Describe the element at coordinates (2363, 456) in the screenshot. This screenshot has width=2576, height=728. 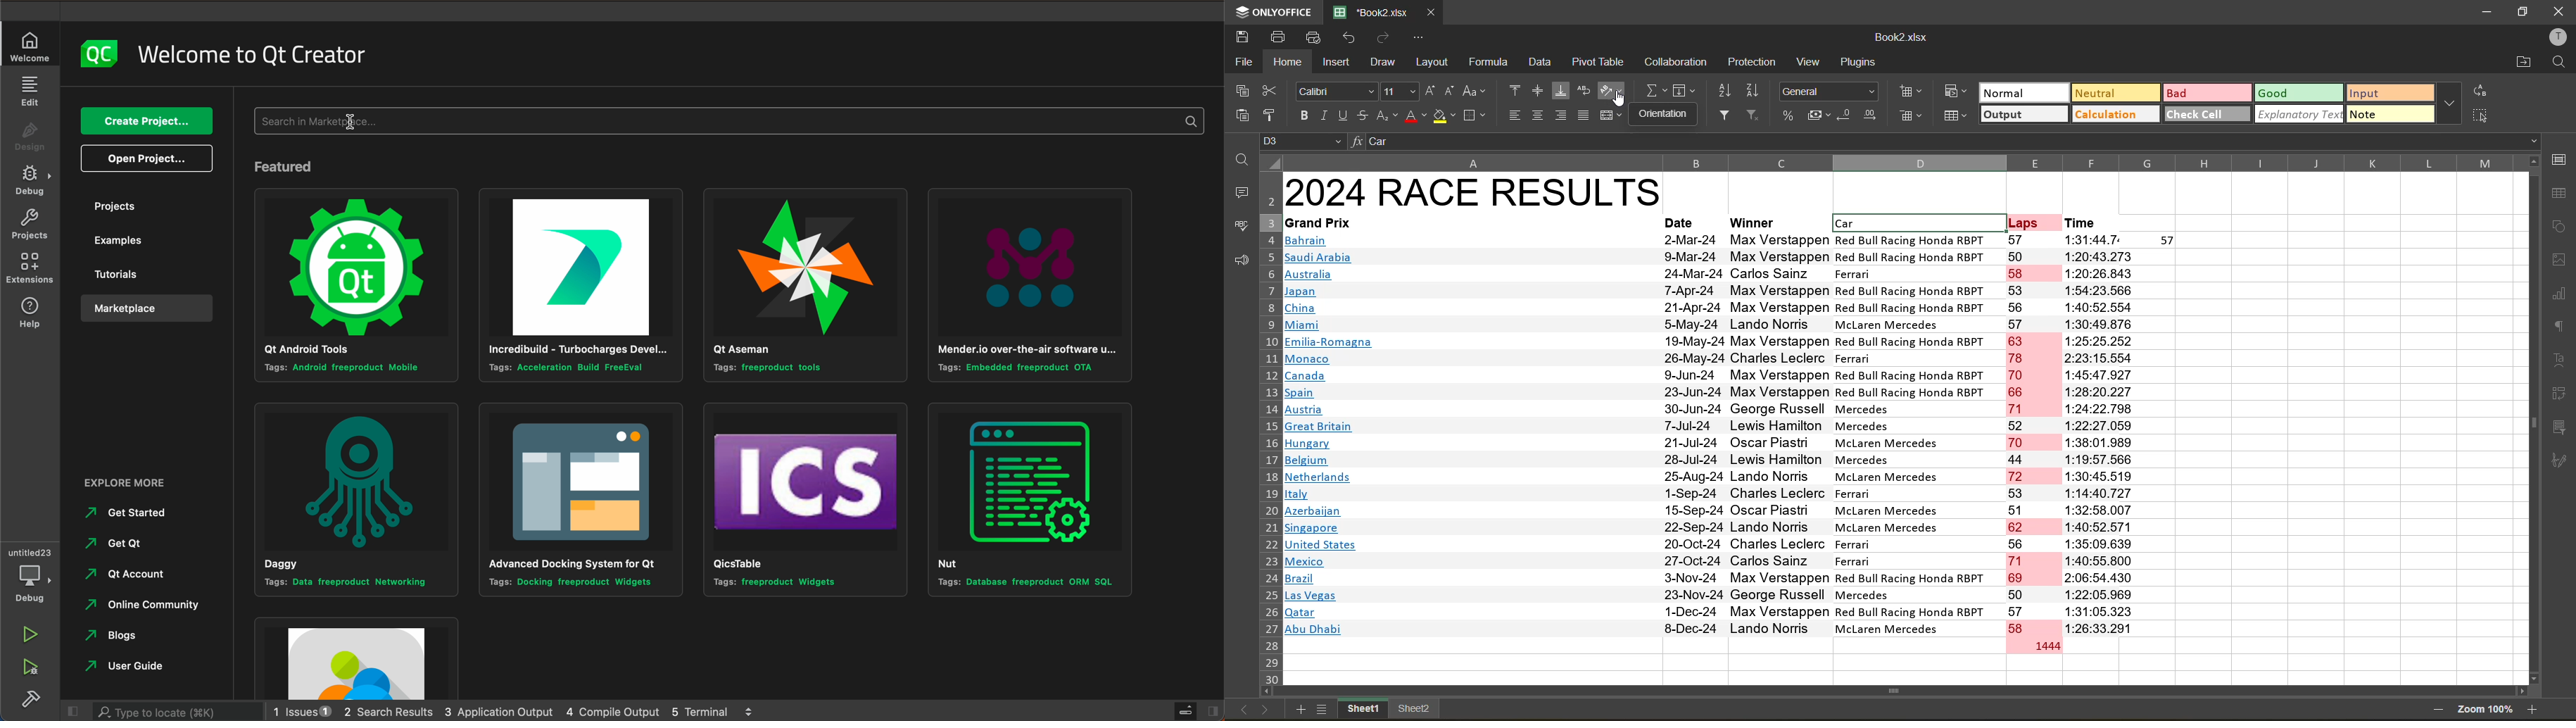
I see `Empty cells` at that location.